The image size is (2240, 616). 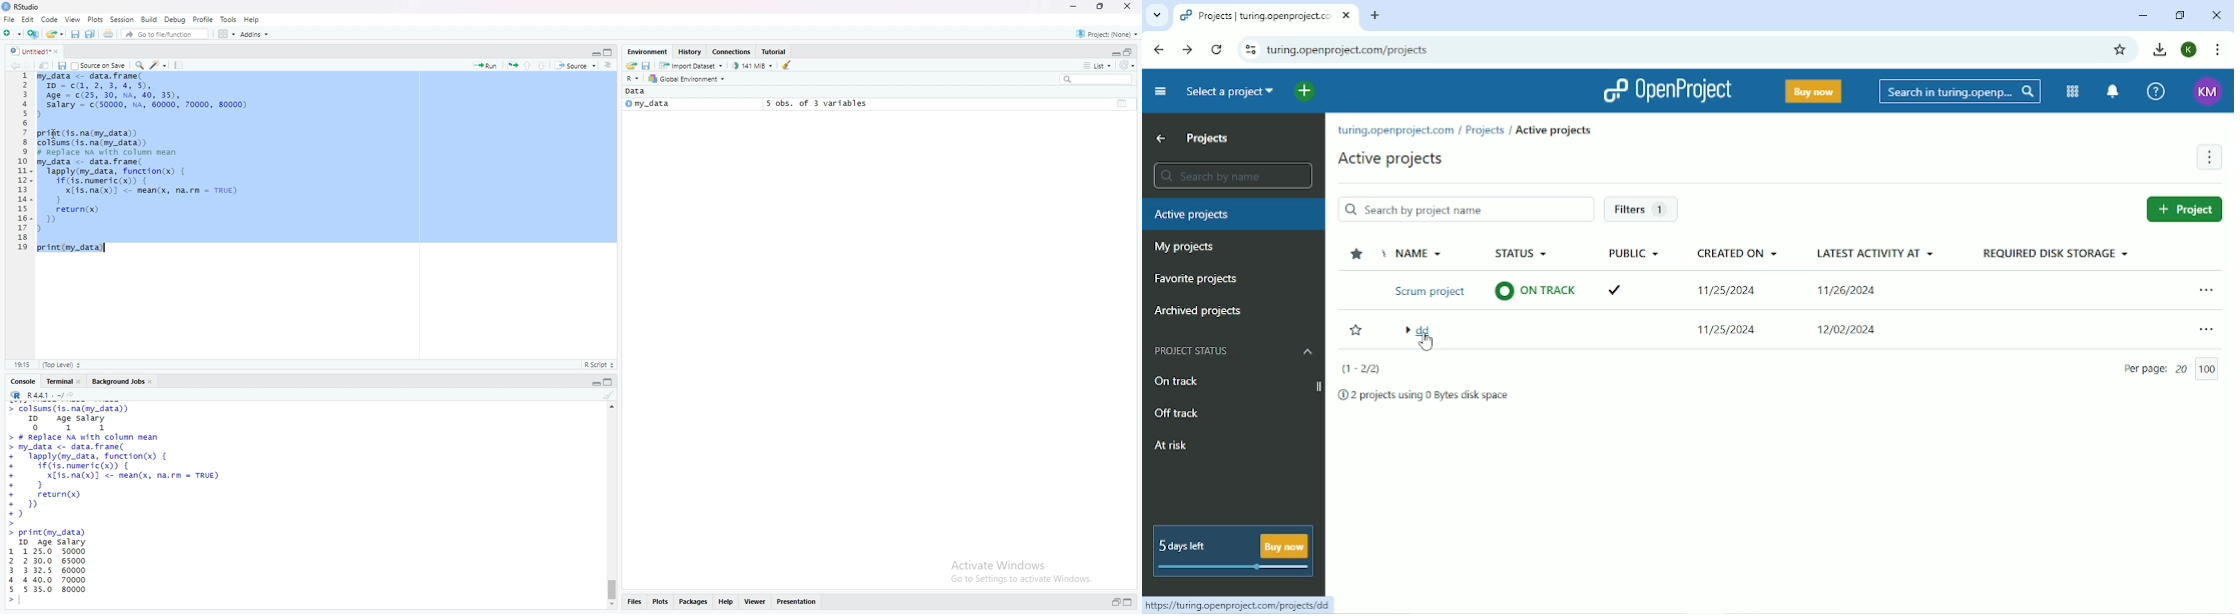 What do you see at coordinates (256, 35) in the screenshot?
I see `Addins` at bounding box center [256, 35].